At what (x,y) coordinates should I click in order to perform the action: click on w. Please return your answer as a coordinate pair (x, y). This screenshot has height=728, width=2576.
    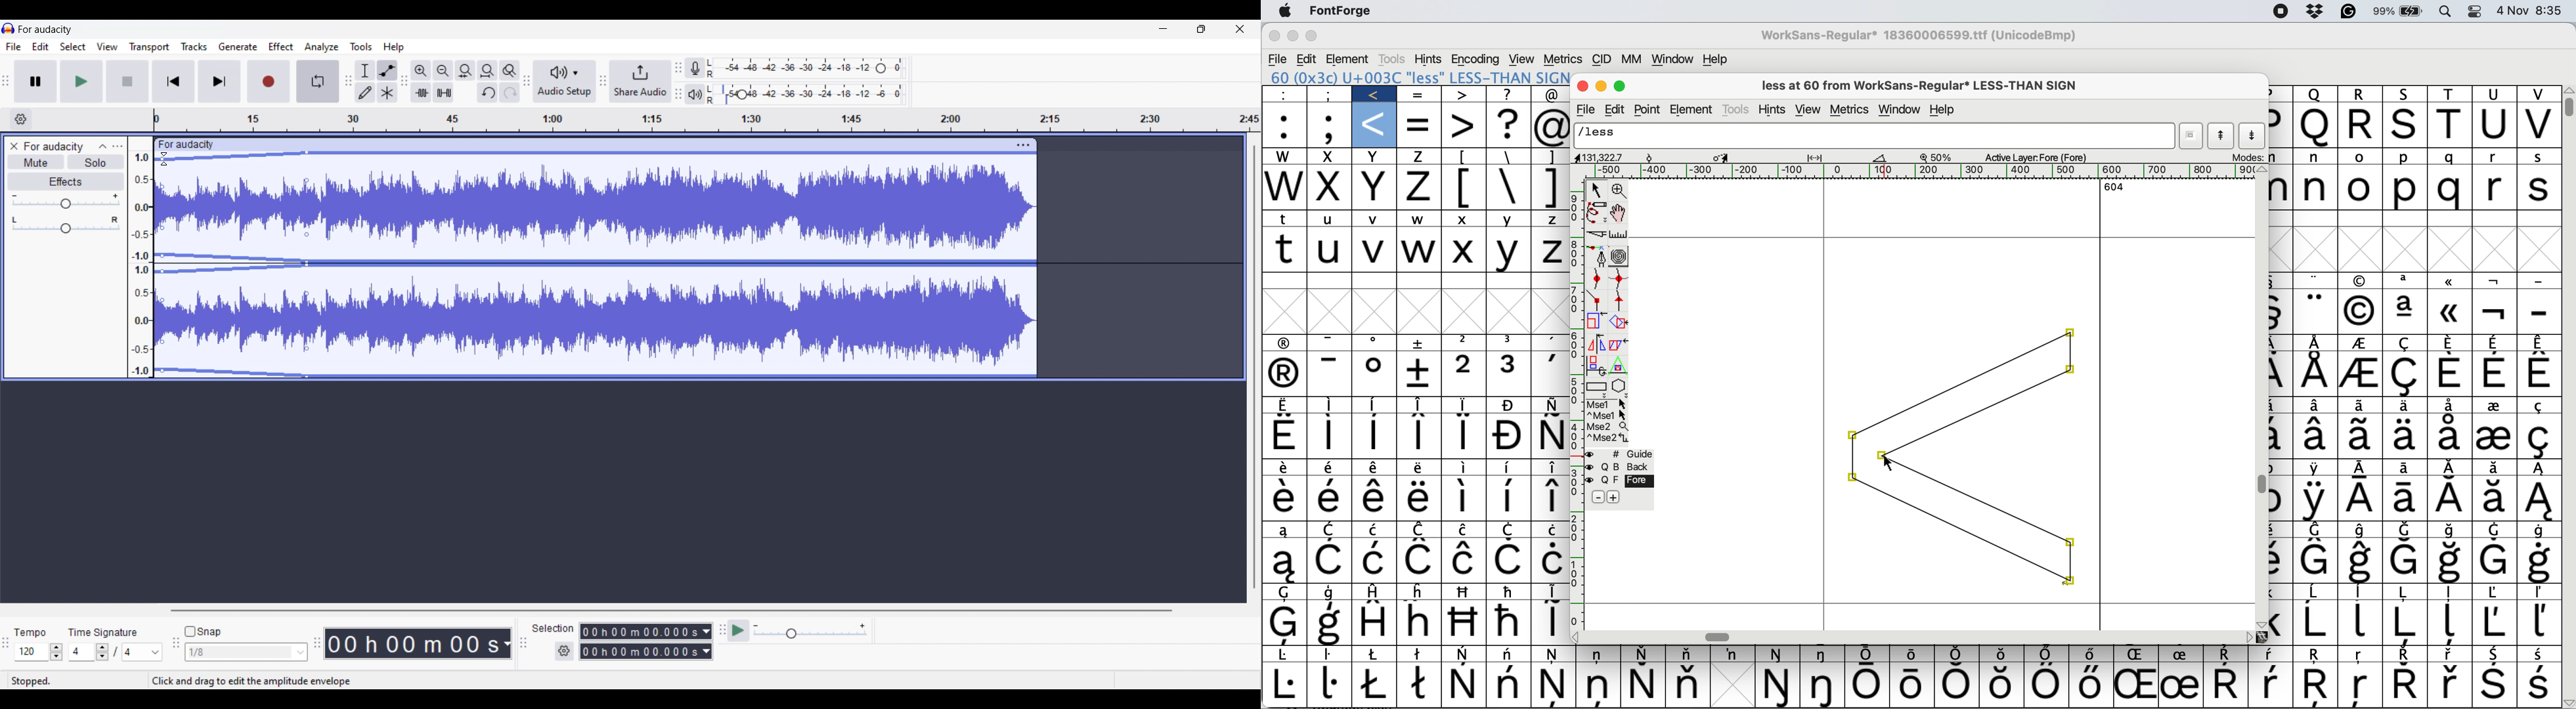
    Looking at the image, I should click on (1419, 219).